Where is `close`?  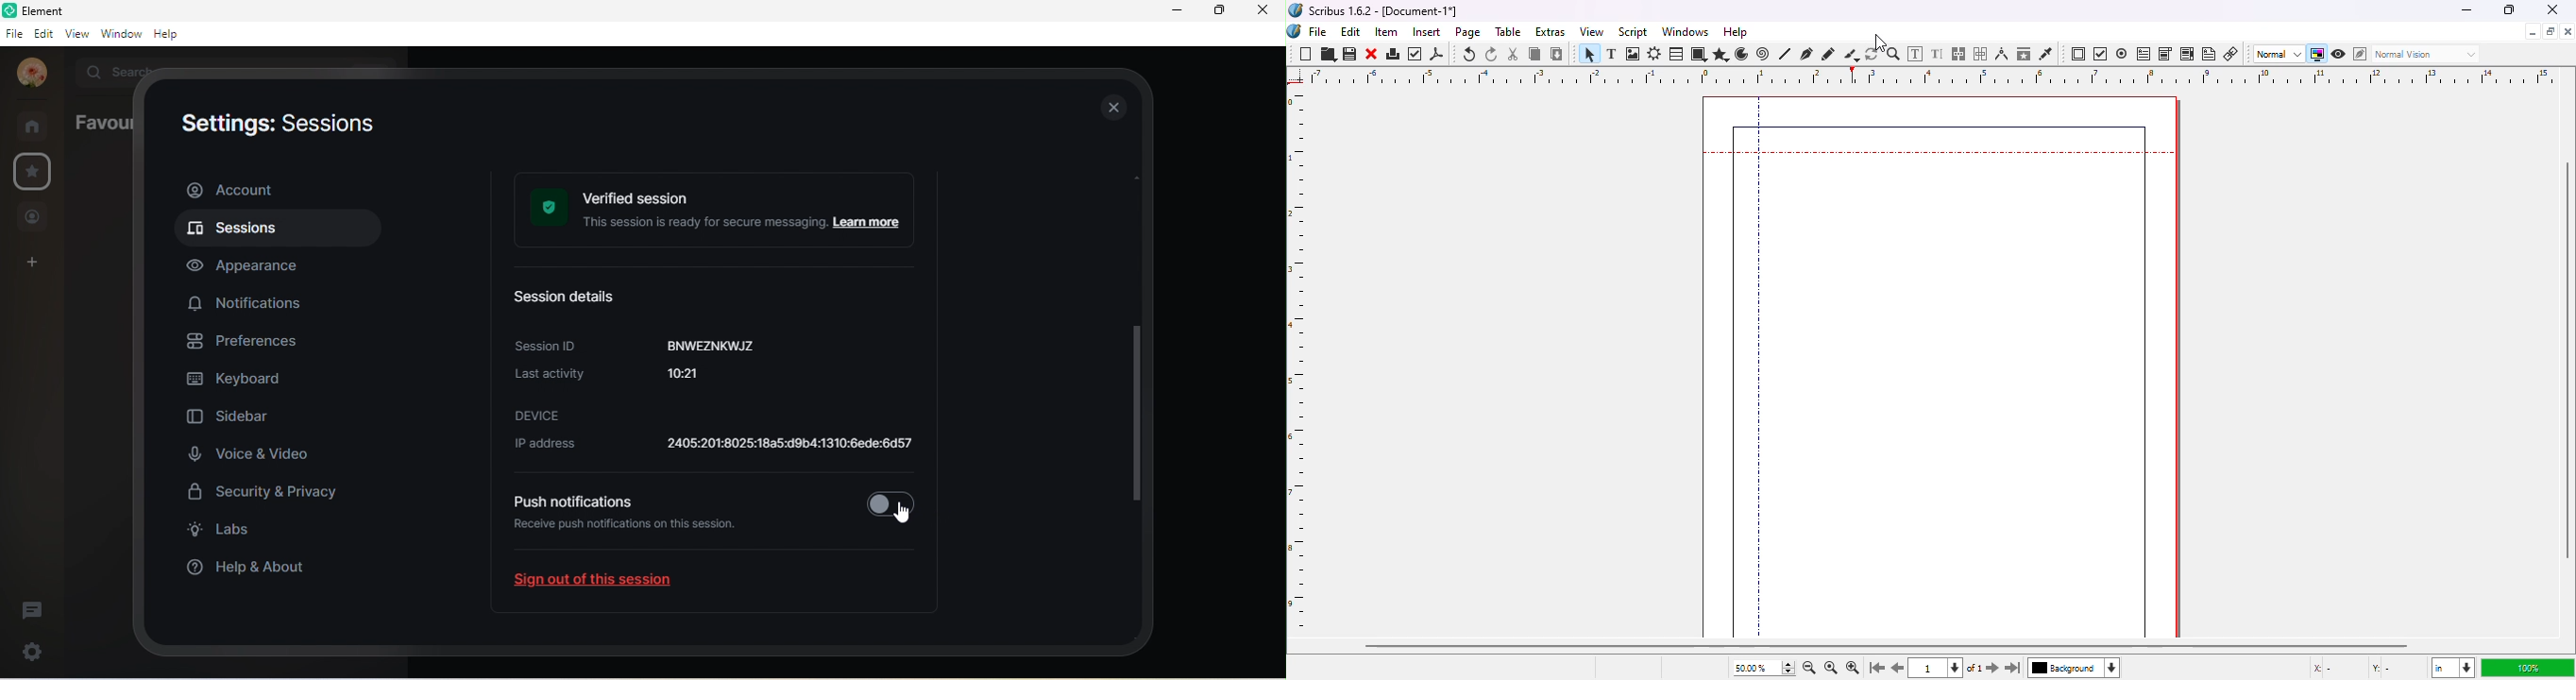 close is located at coordinates (2553, 9).